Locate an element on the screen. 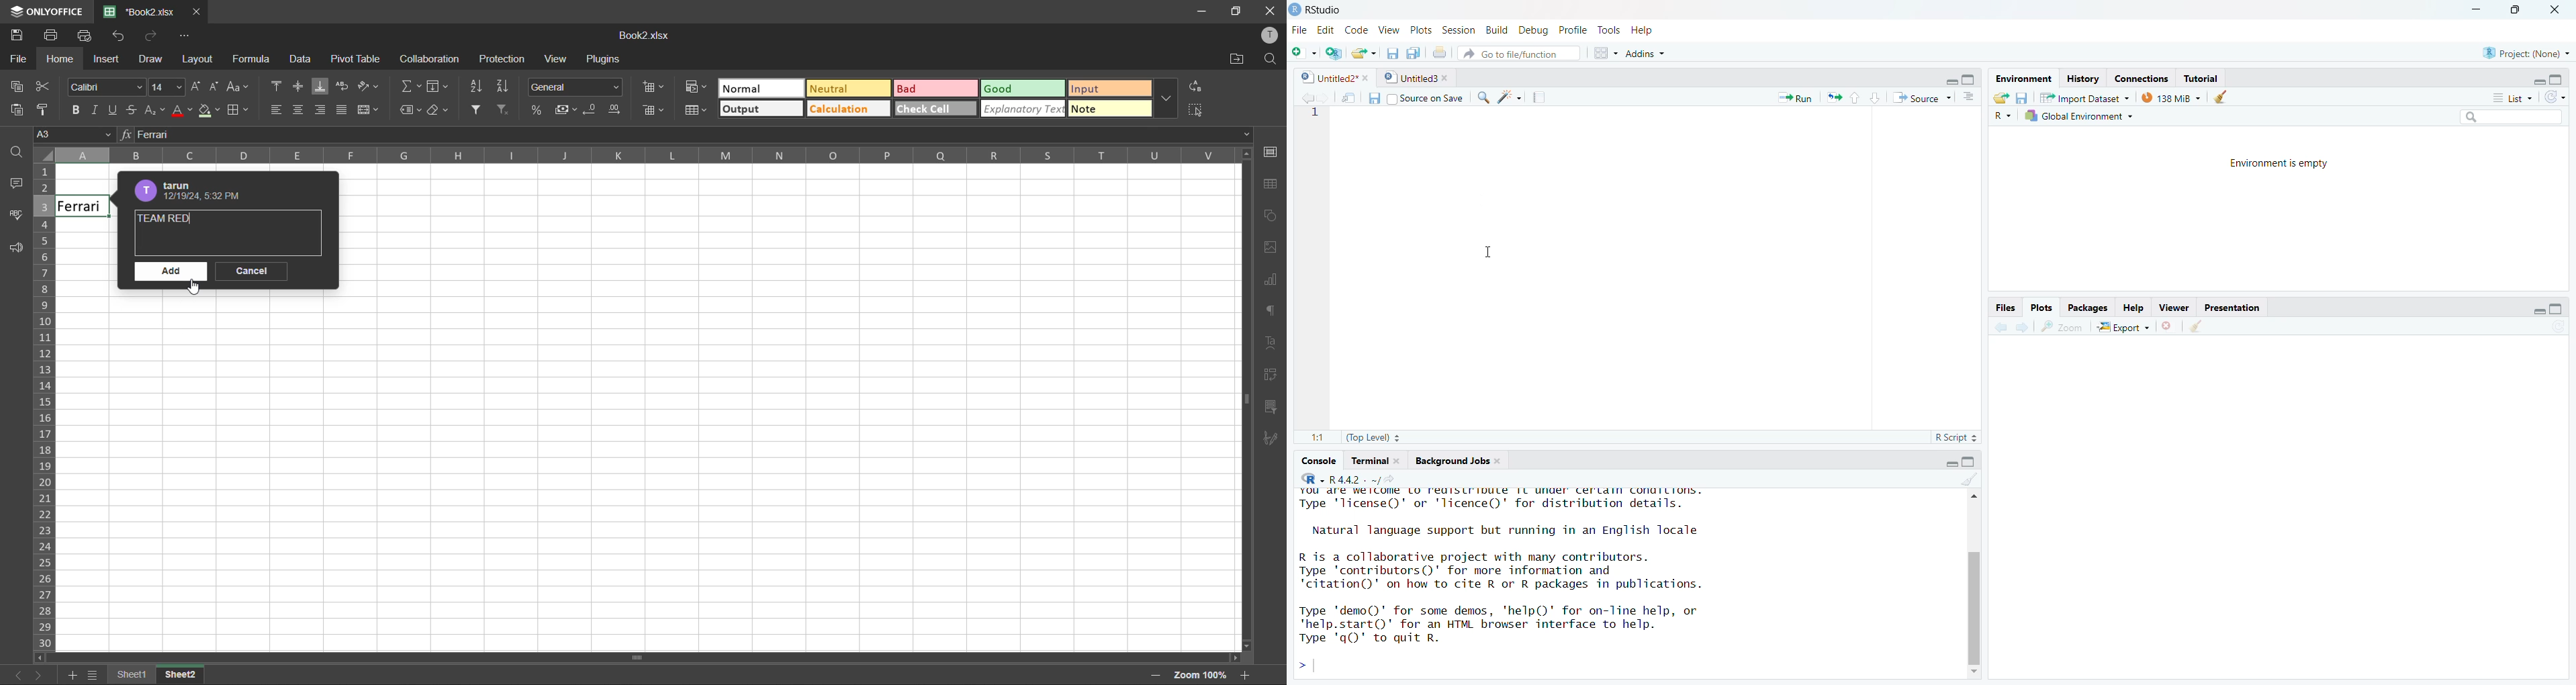 Image resolution: width=2576 pixels, height=700 pixels. format as table is located at coordinates (696, 110).